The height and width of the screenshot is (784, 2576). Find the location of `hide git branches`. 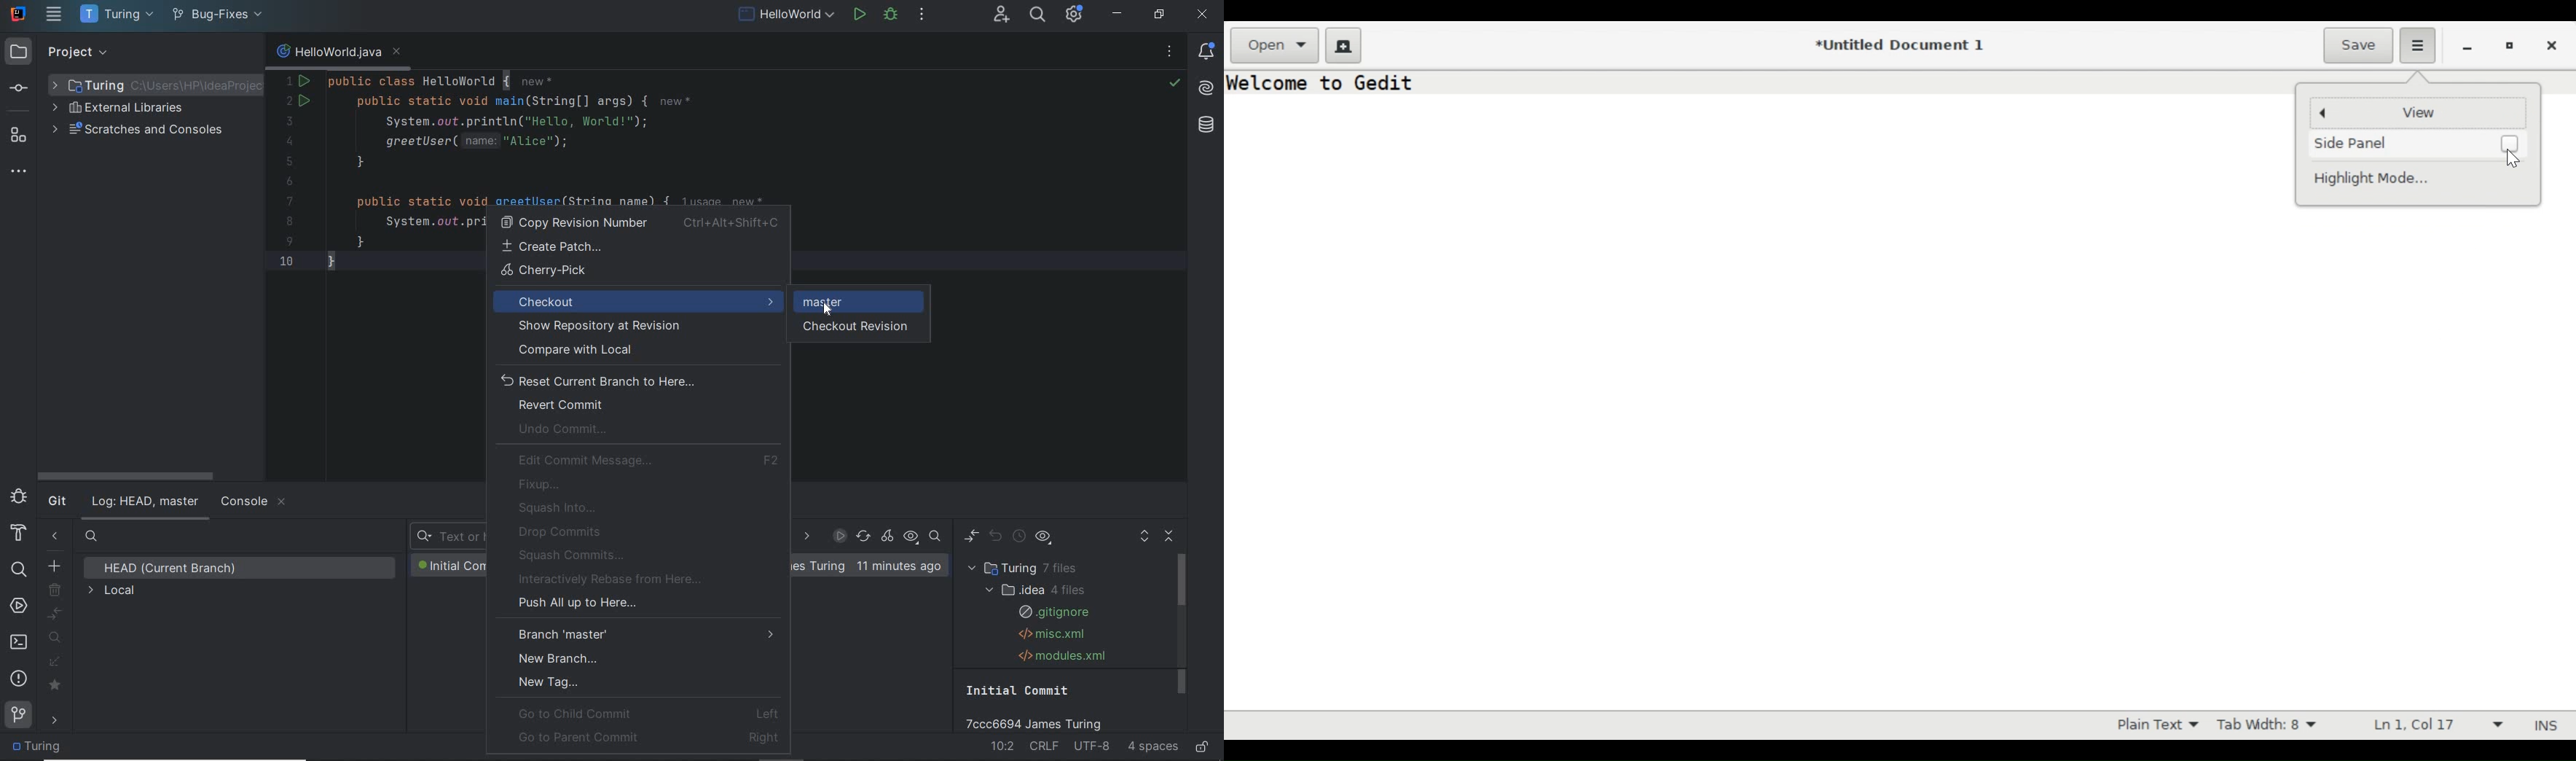

hide git branches is located at coordinates (55, 538).